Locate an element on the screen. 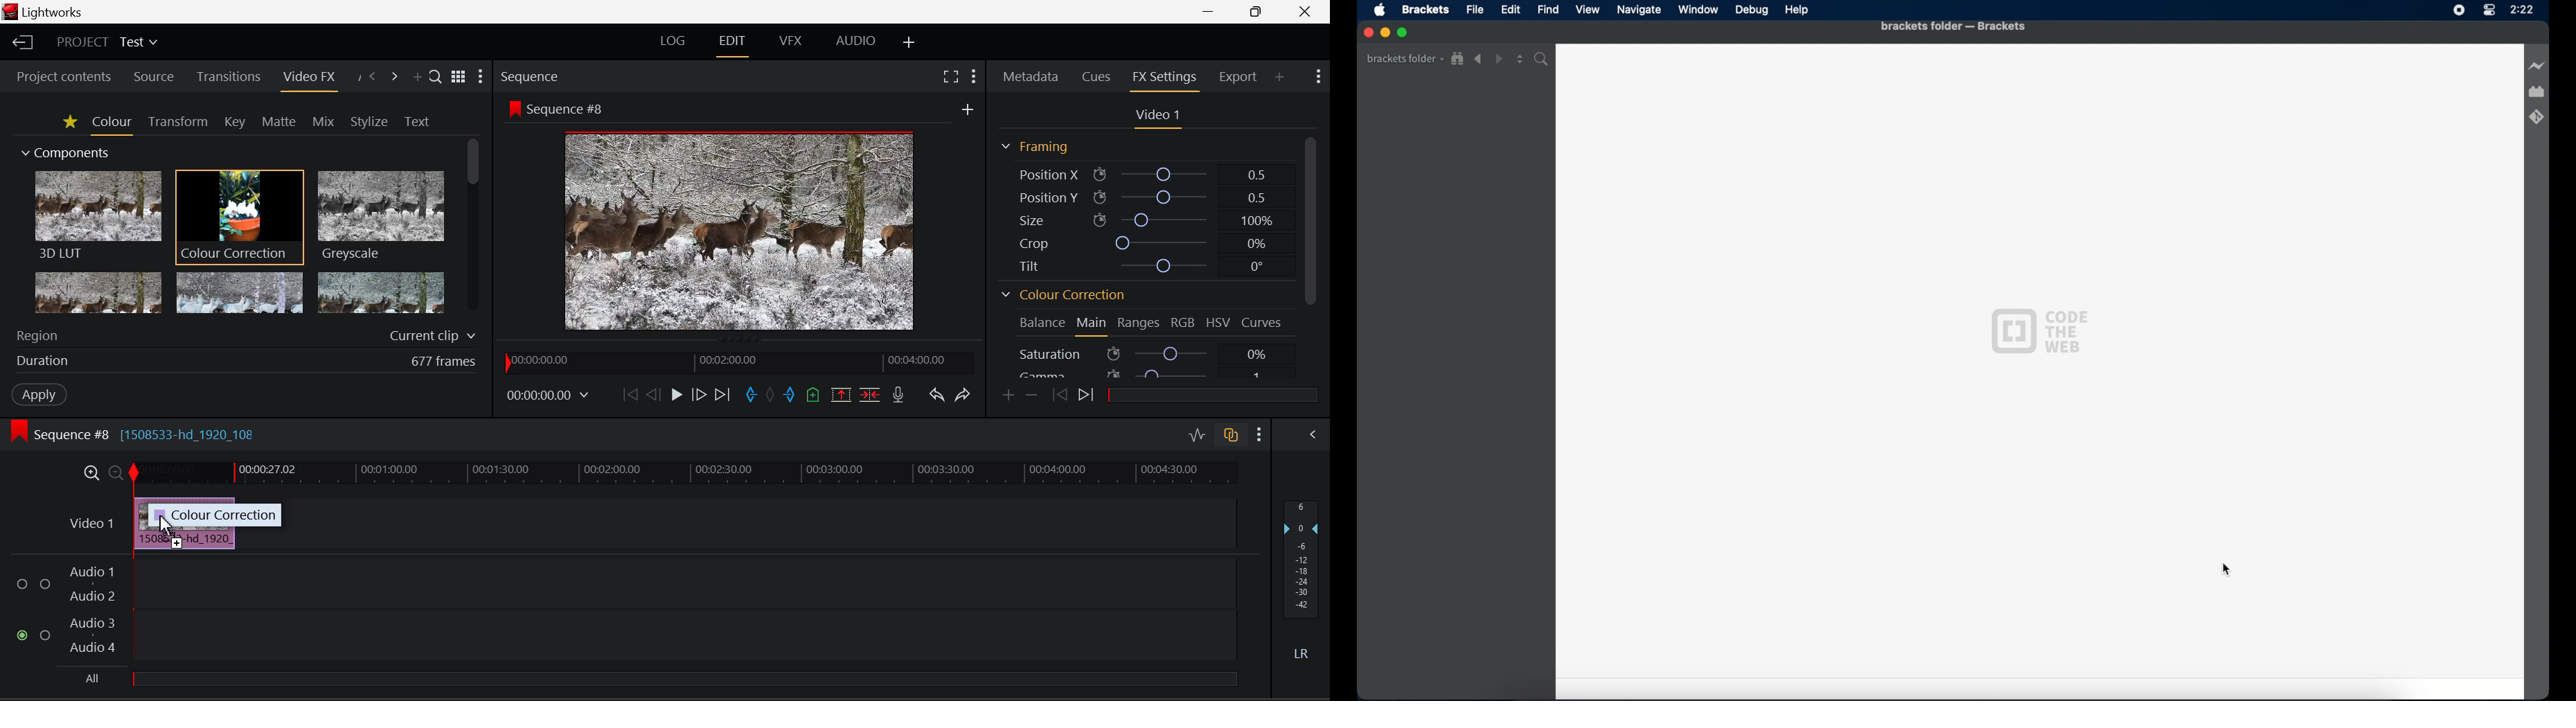 The width and height of the screenshot is (2576, 728). Favorites is located at coordinates (68, 122).